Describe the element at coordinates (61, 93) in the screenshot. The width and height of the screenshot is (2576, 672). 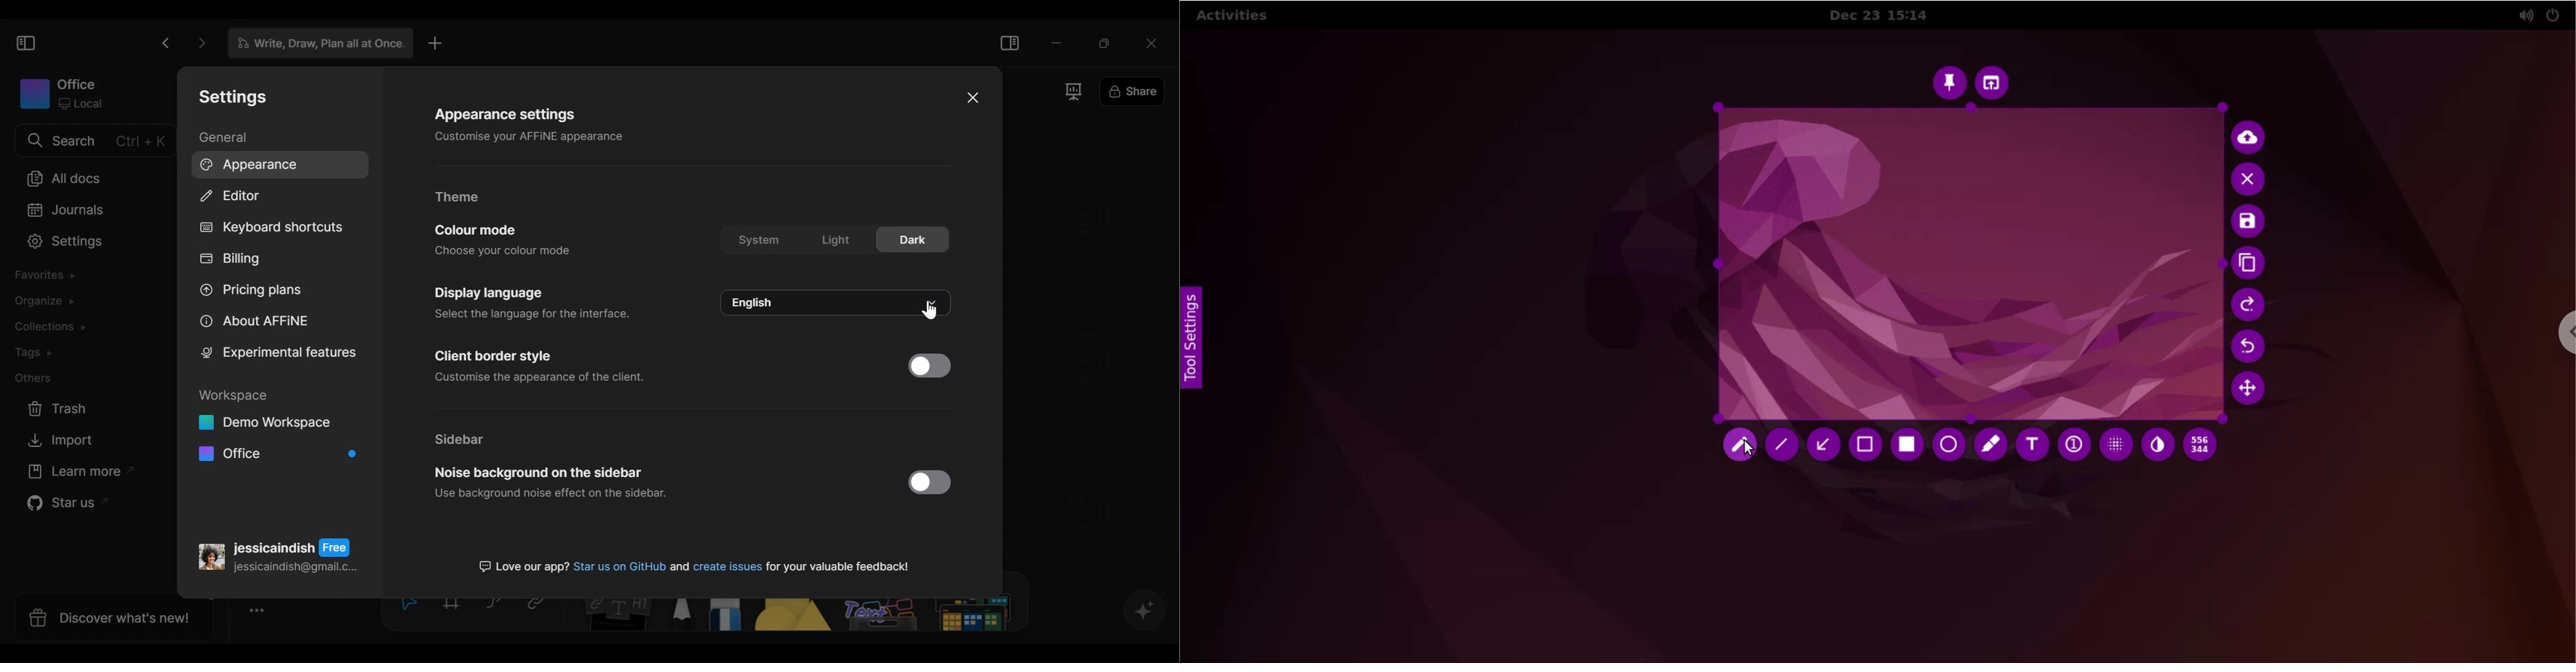
I see `Workspace` at that location.